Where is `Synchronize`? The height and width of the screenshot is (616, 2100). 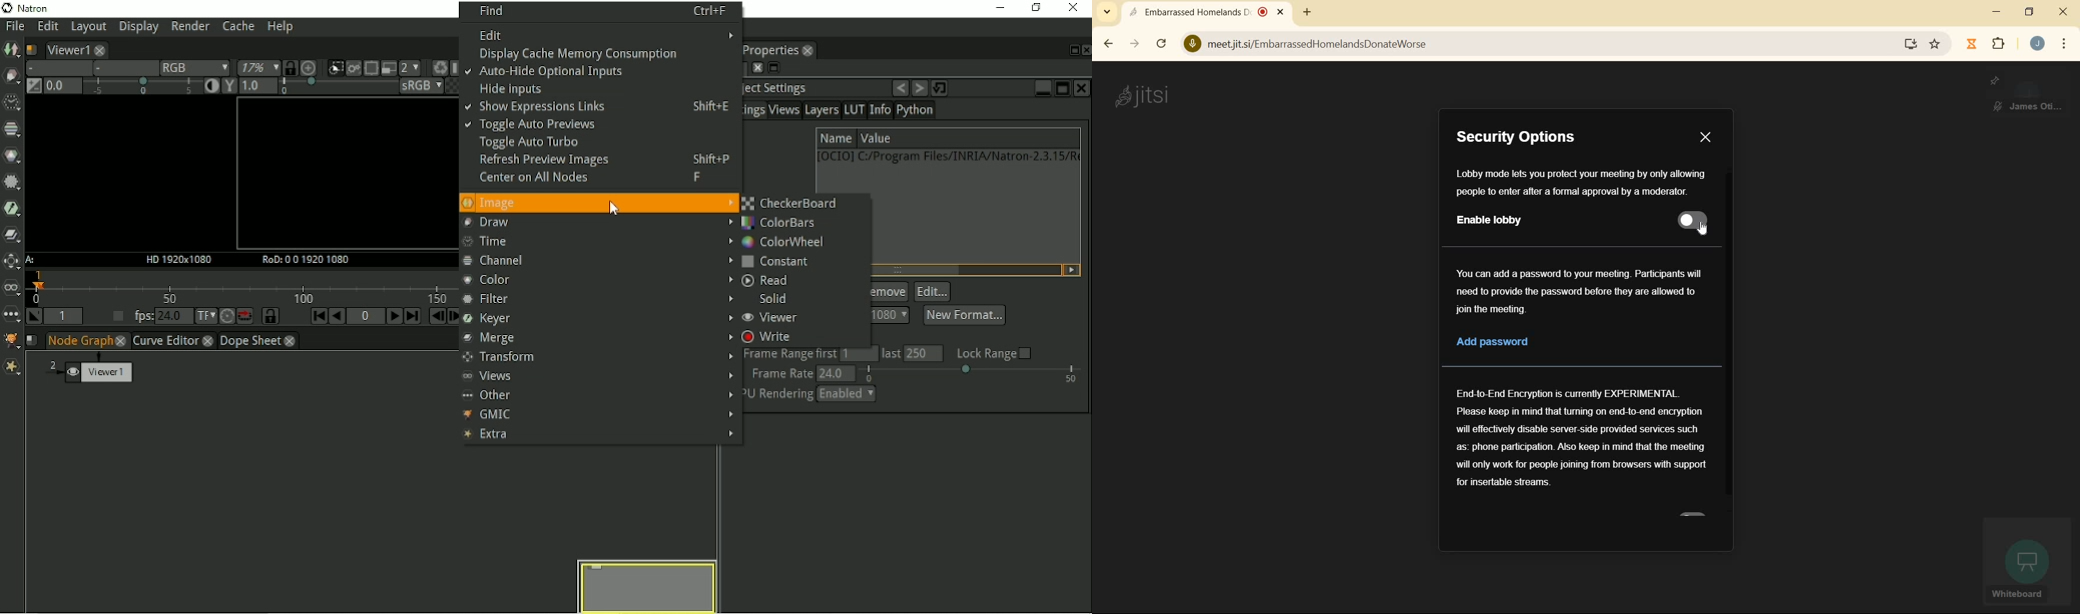
Synchronize is located at coordinates (289, 67).